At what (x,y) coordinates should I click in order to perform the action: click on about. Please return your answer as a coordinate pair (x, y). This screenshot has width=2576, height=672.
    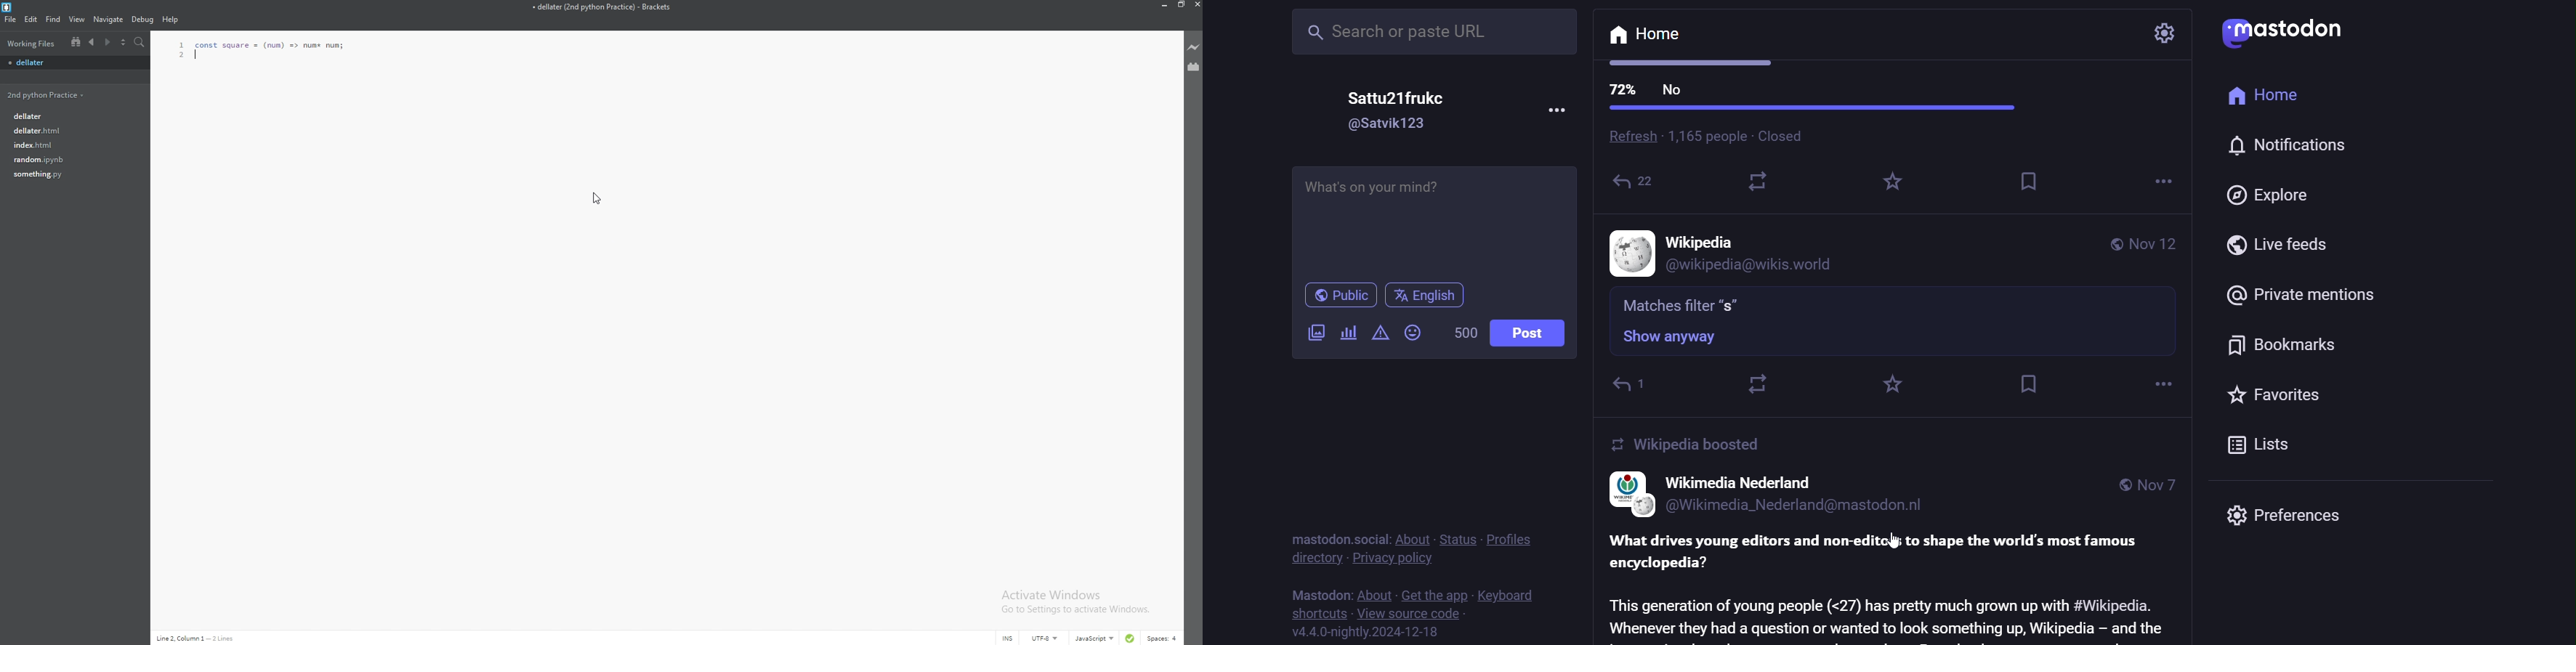
    Looking at the image, I should click on (1373, 593).